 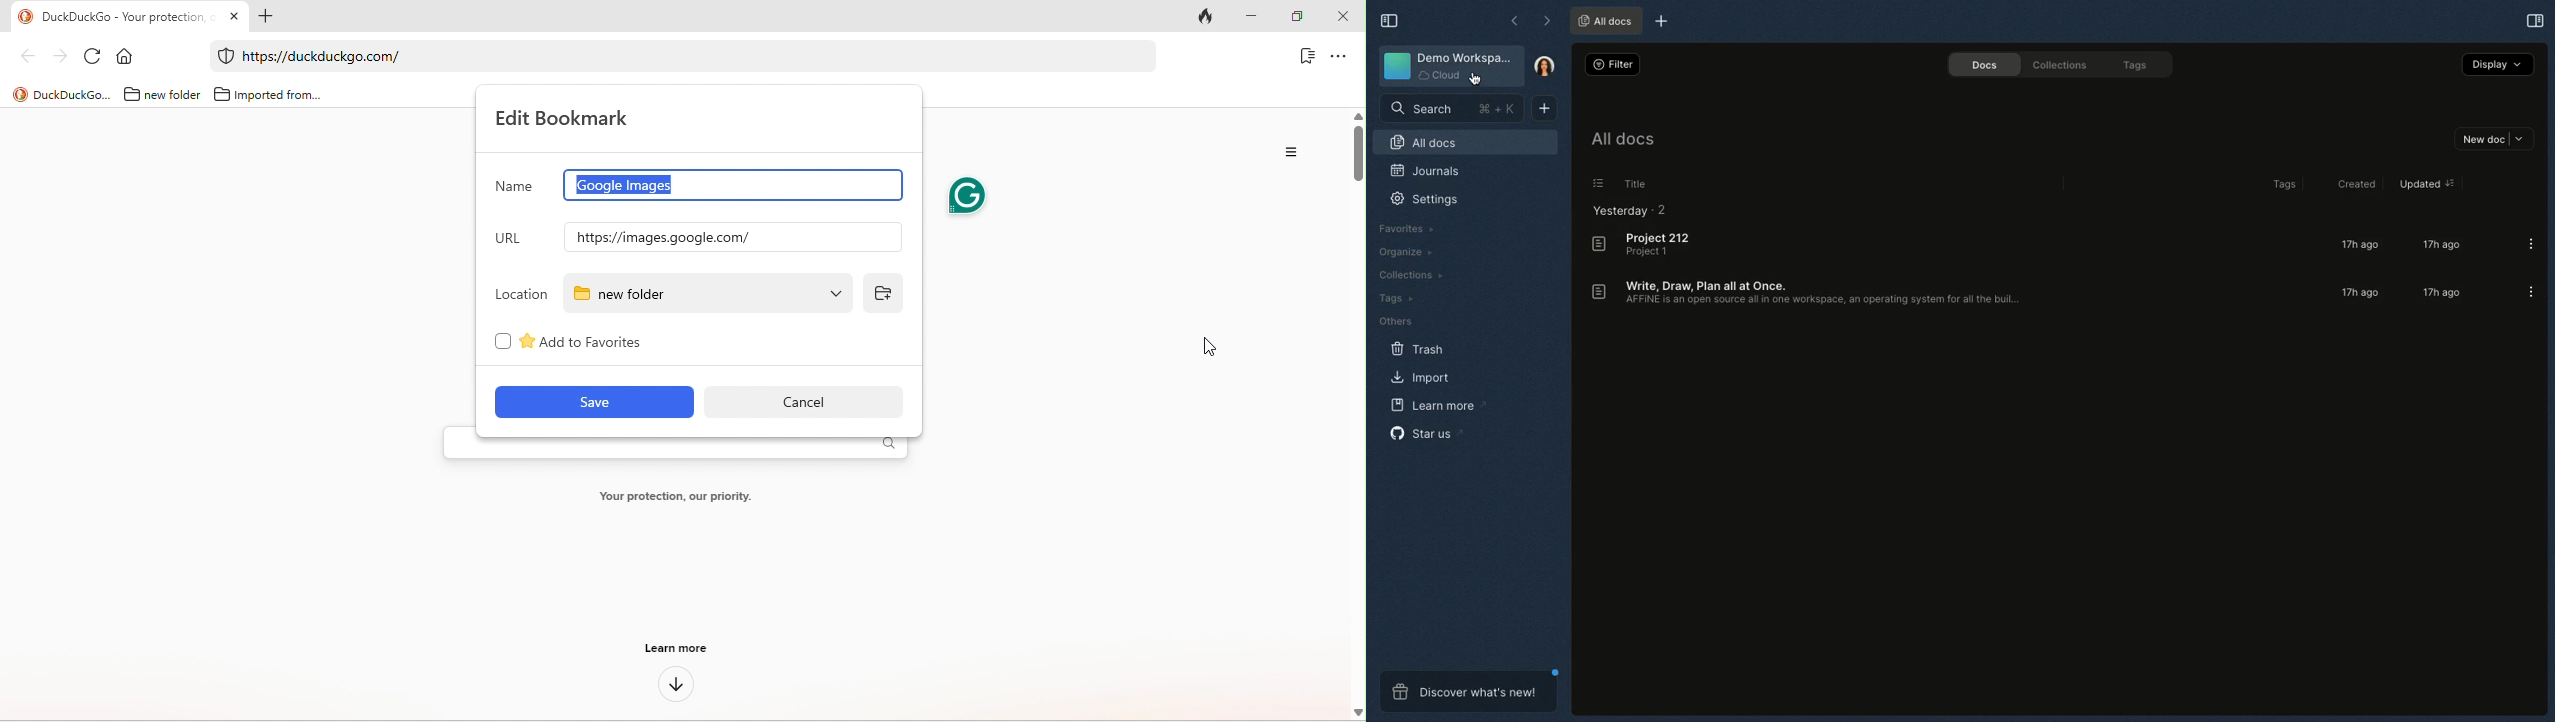 I want to click on Star us, so click(x=1427, y=433).